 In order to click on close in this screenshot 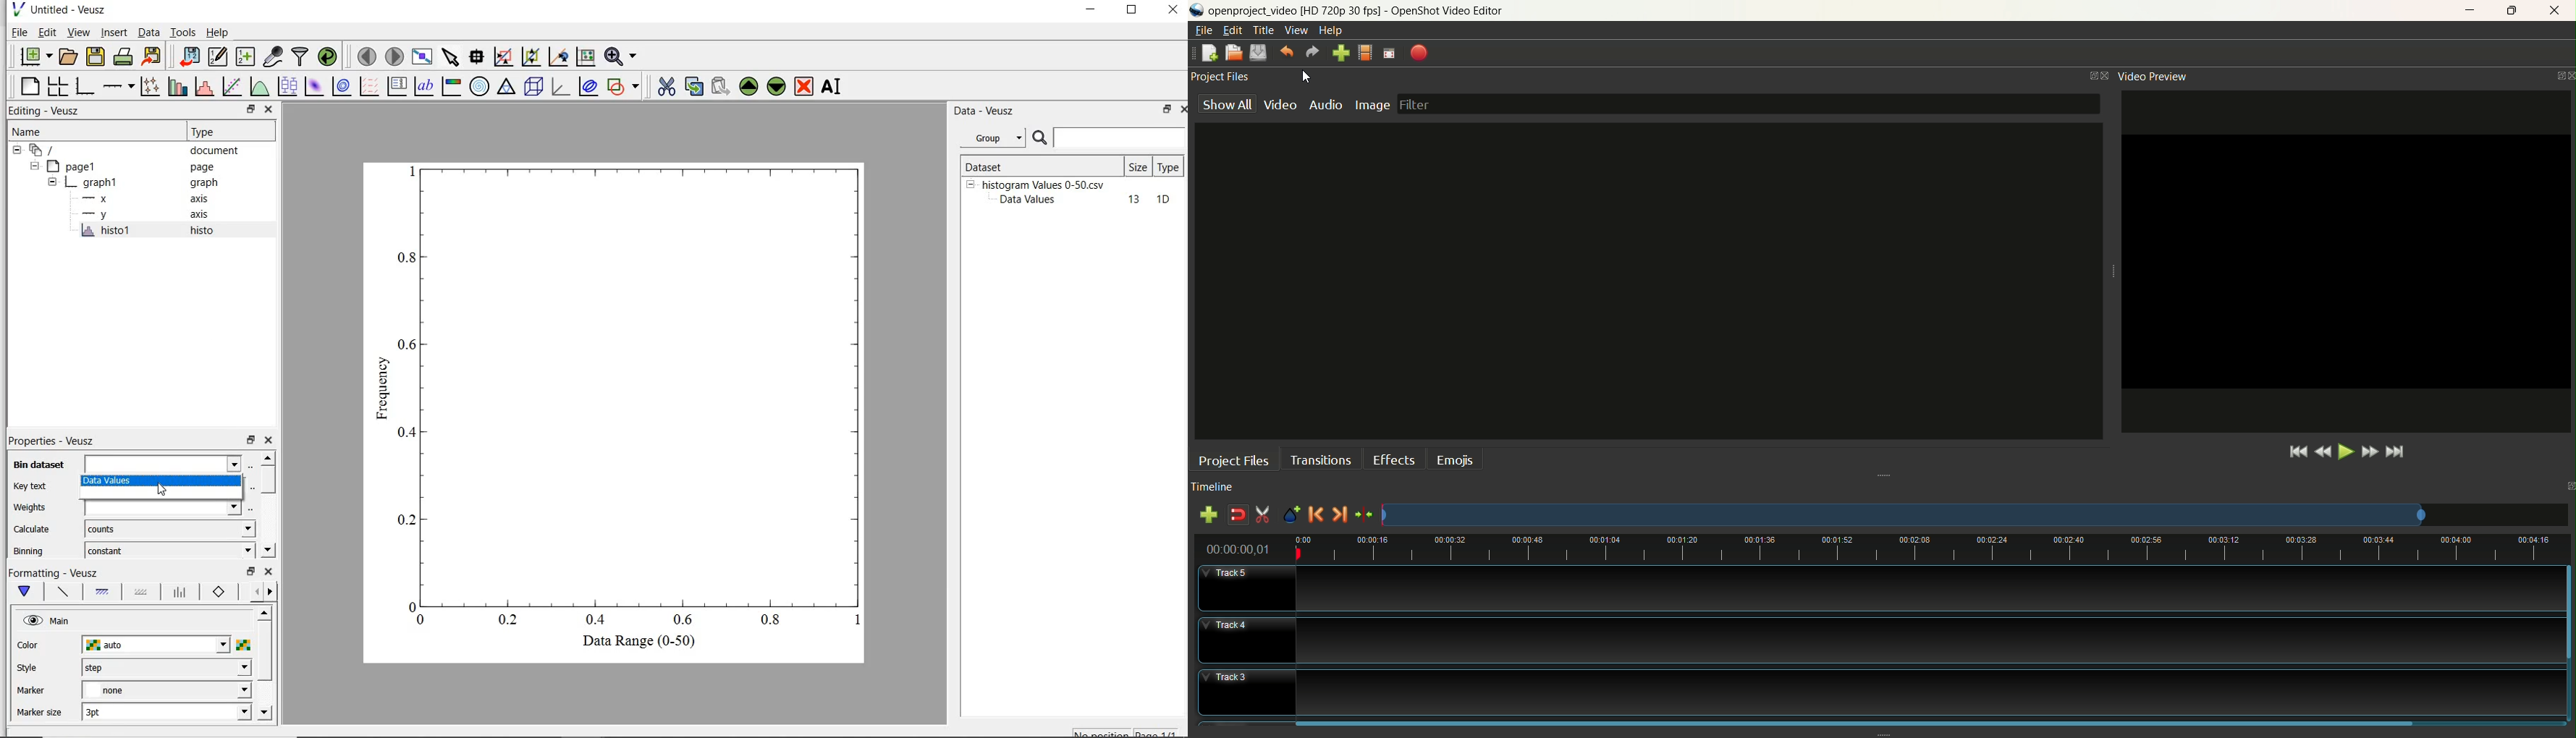, I will do `click(1181, 111)`.